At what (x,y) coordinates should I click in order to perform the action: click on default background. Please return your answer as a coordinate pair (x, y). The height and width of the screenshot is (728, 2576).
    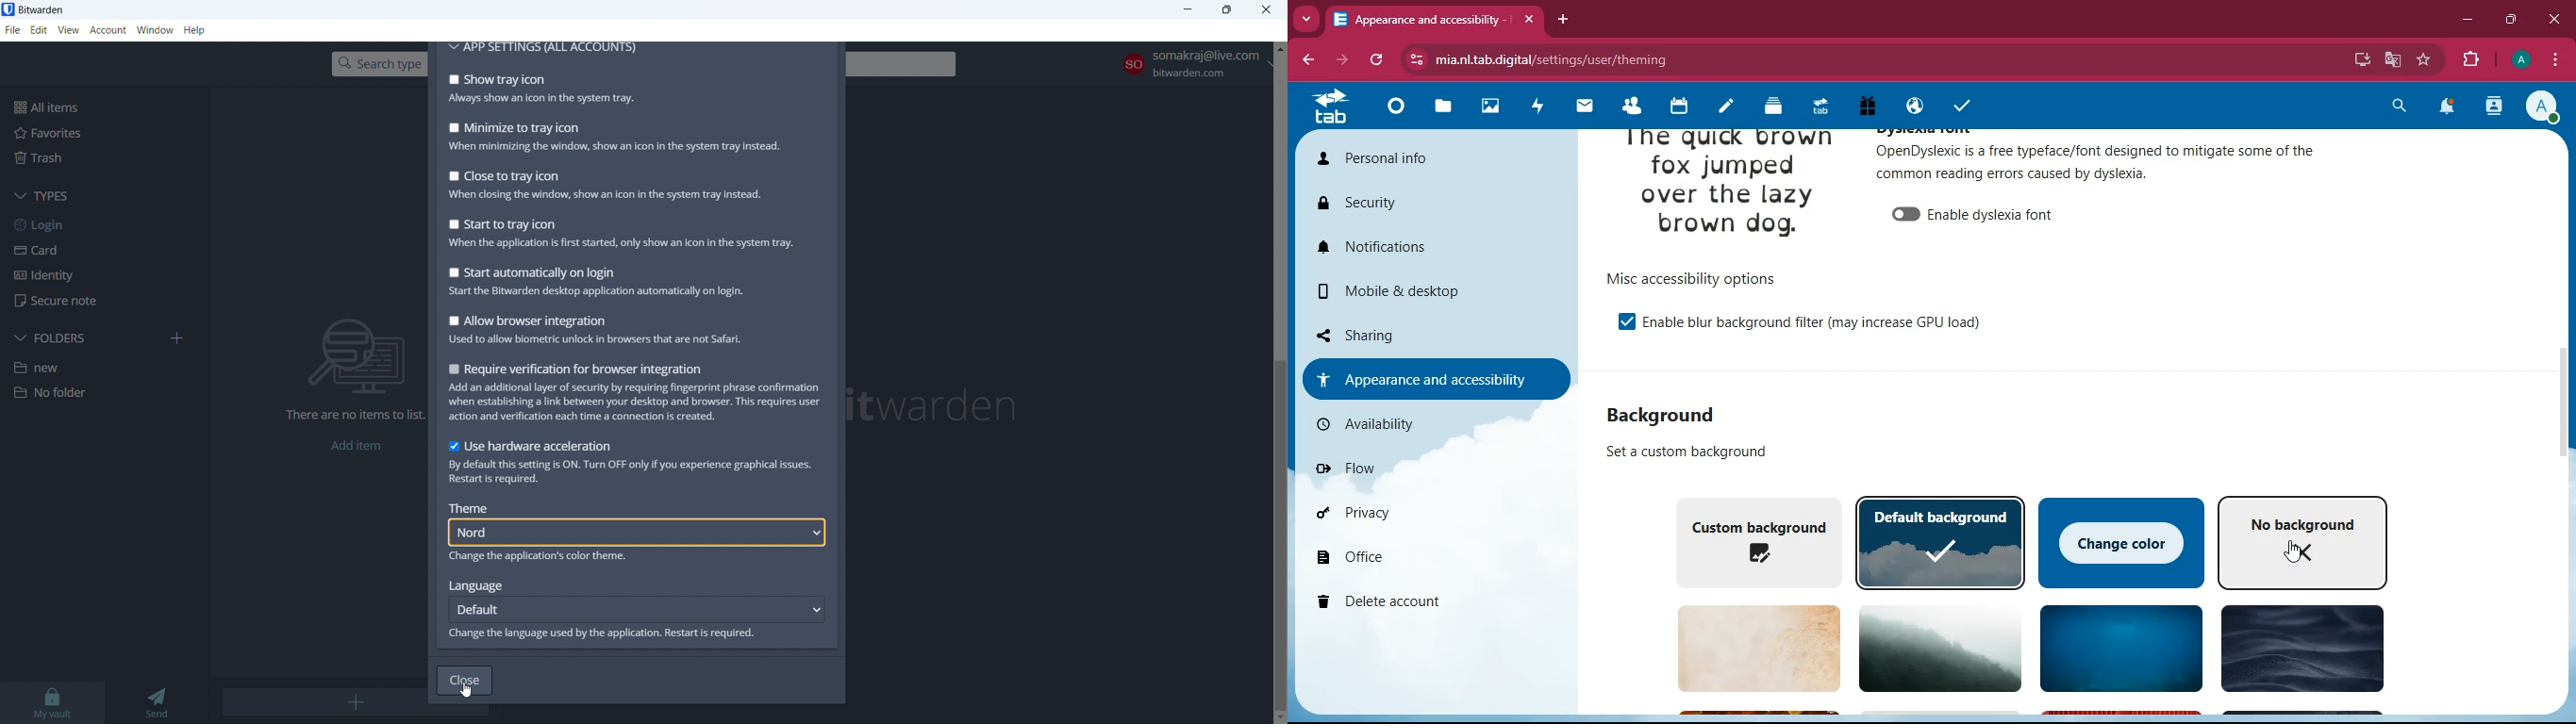
    Looking at the image, I should click on (1940, 542).